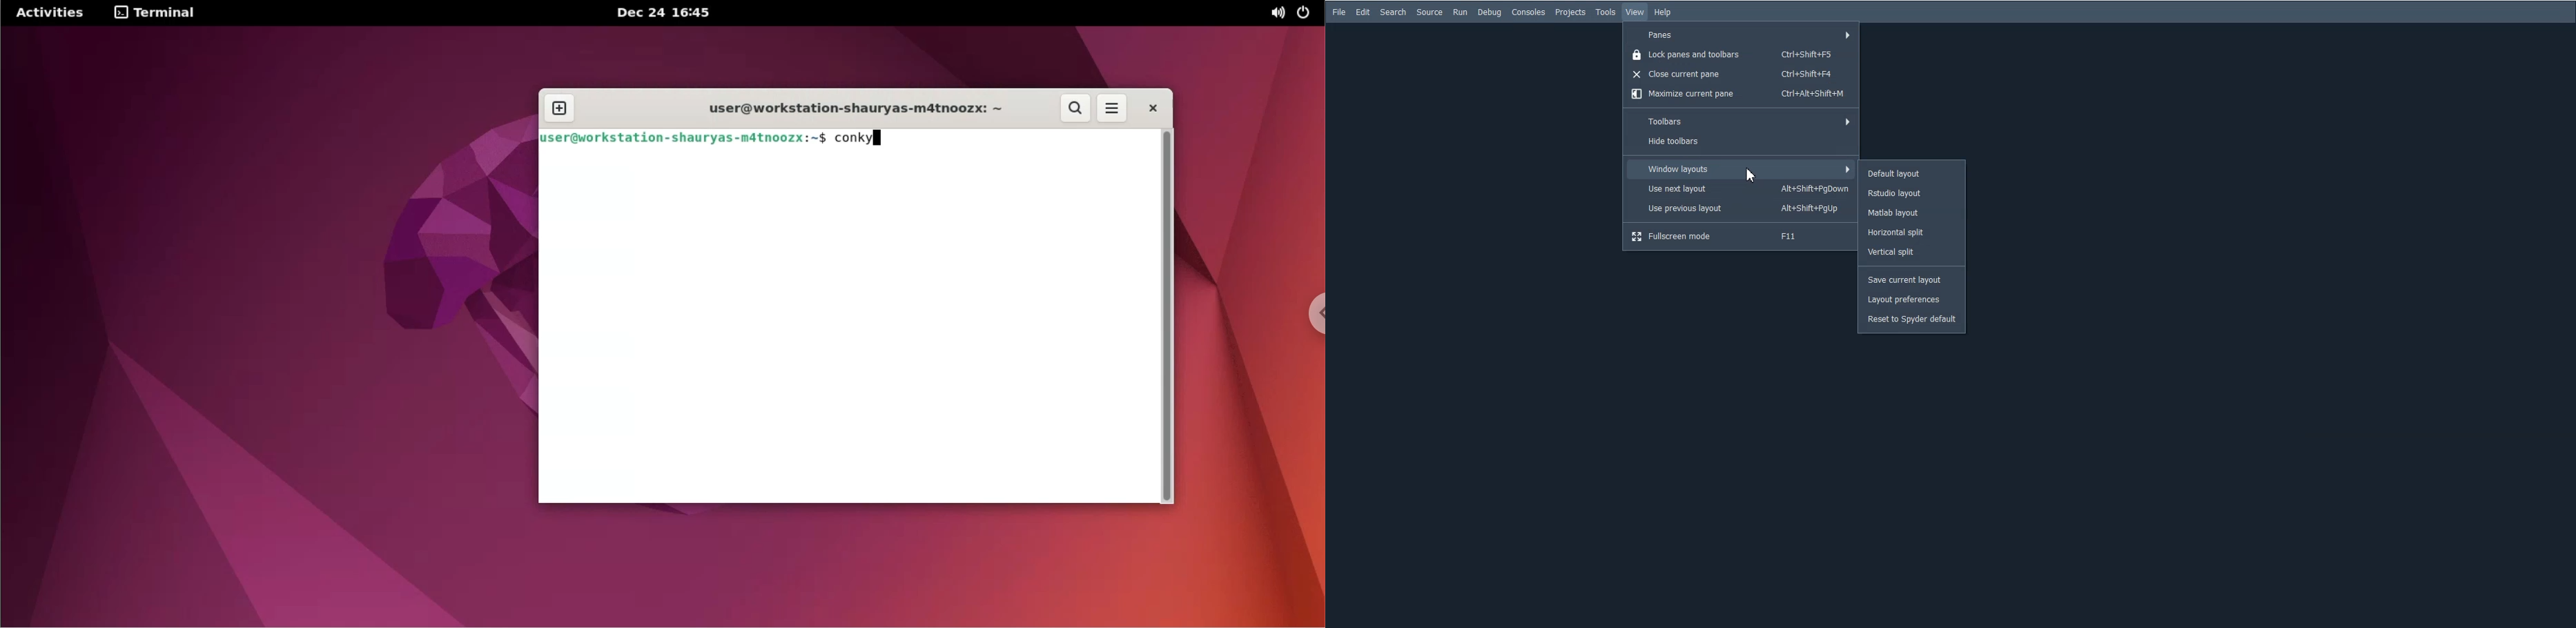  Describe the element at coordinates (1489, 12) in the screenshot. I see `Debug` at that location.